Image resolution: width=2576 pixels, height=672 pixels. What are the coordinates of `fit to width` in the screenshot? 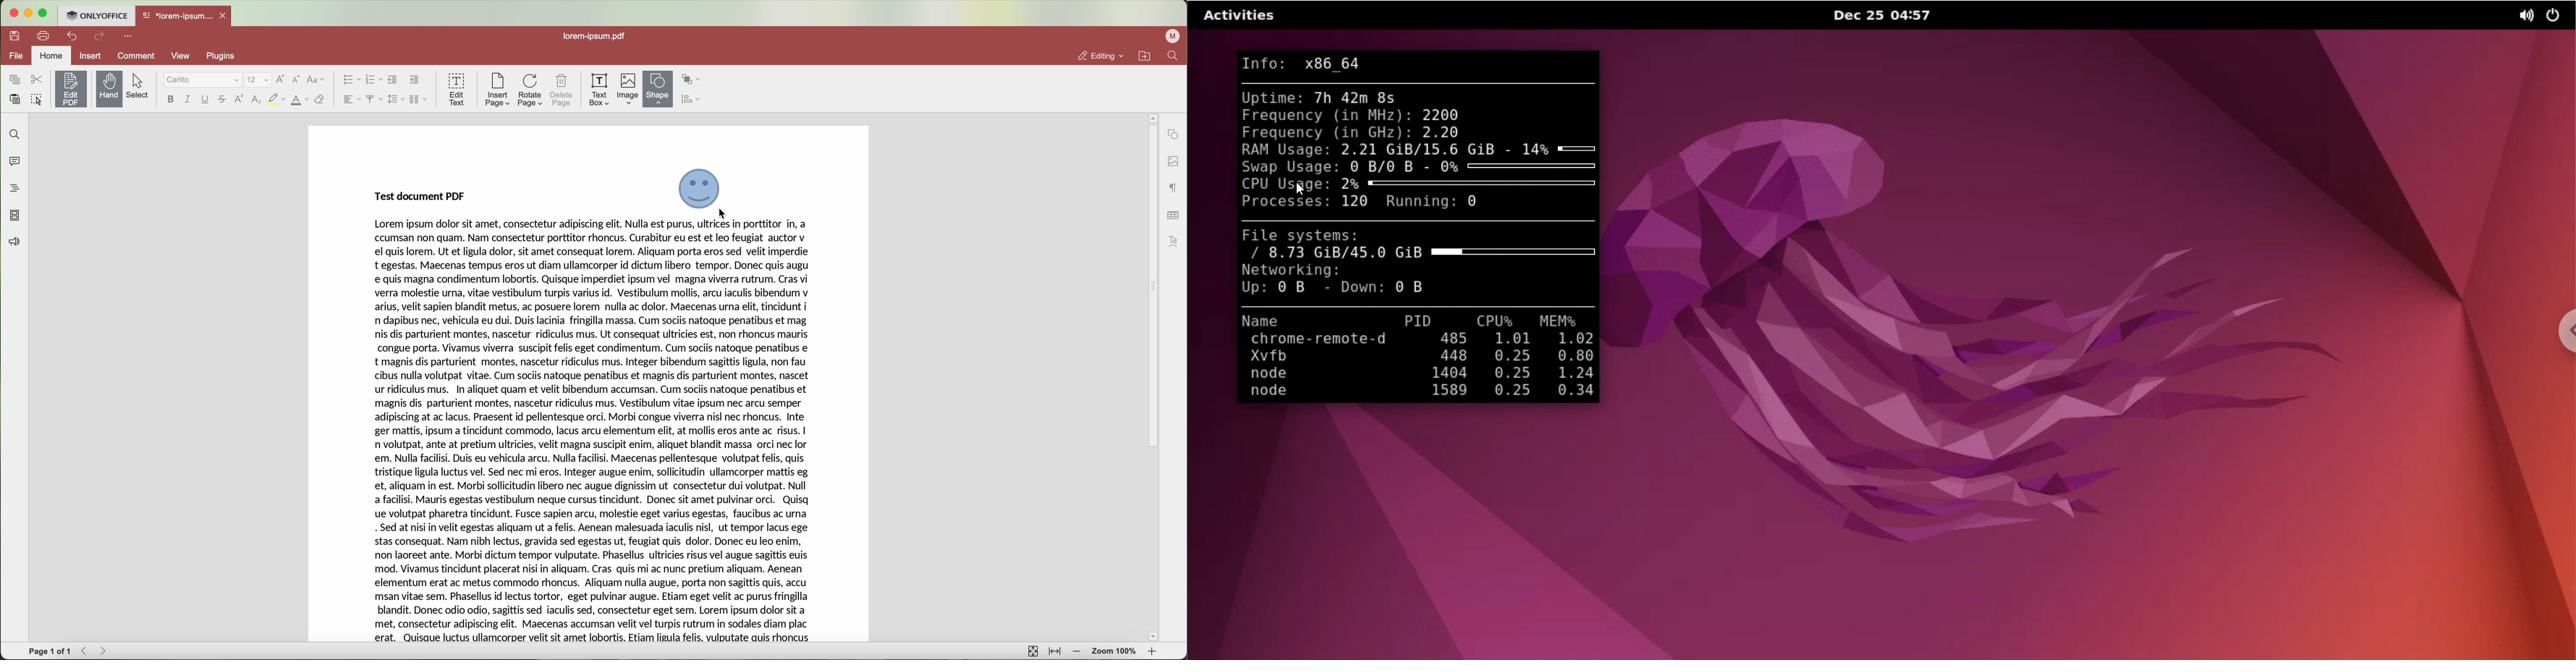 It's located at (1056, 652).